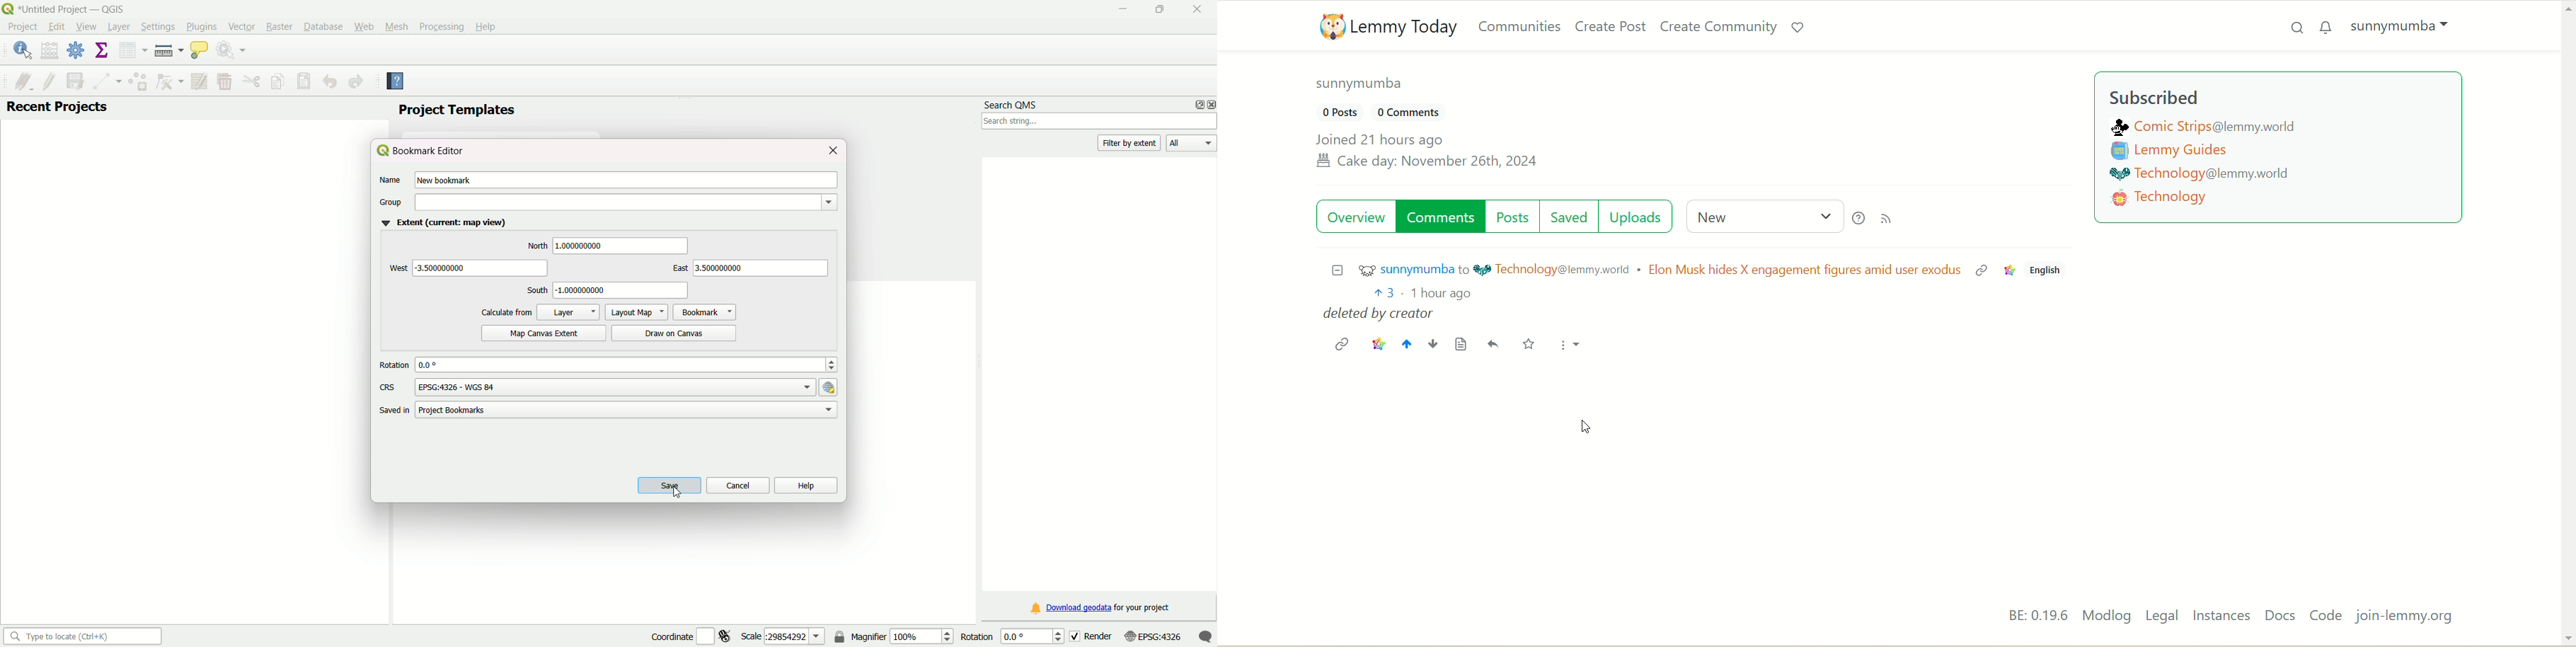 The width and height of the screenshot is (2576, 672). Describe the element at coordinates (1858, 217) in the screenshot. I see `help` at that location.